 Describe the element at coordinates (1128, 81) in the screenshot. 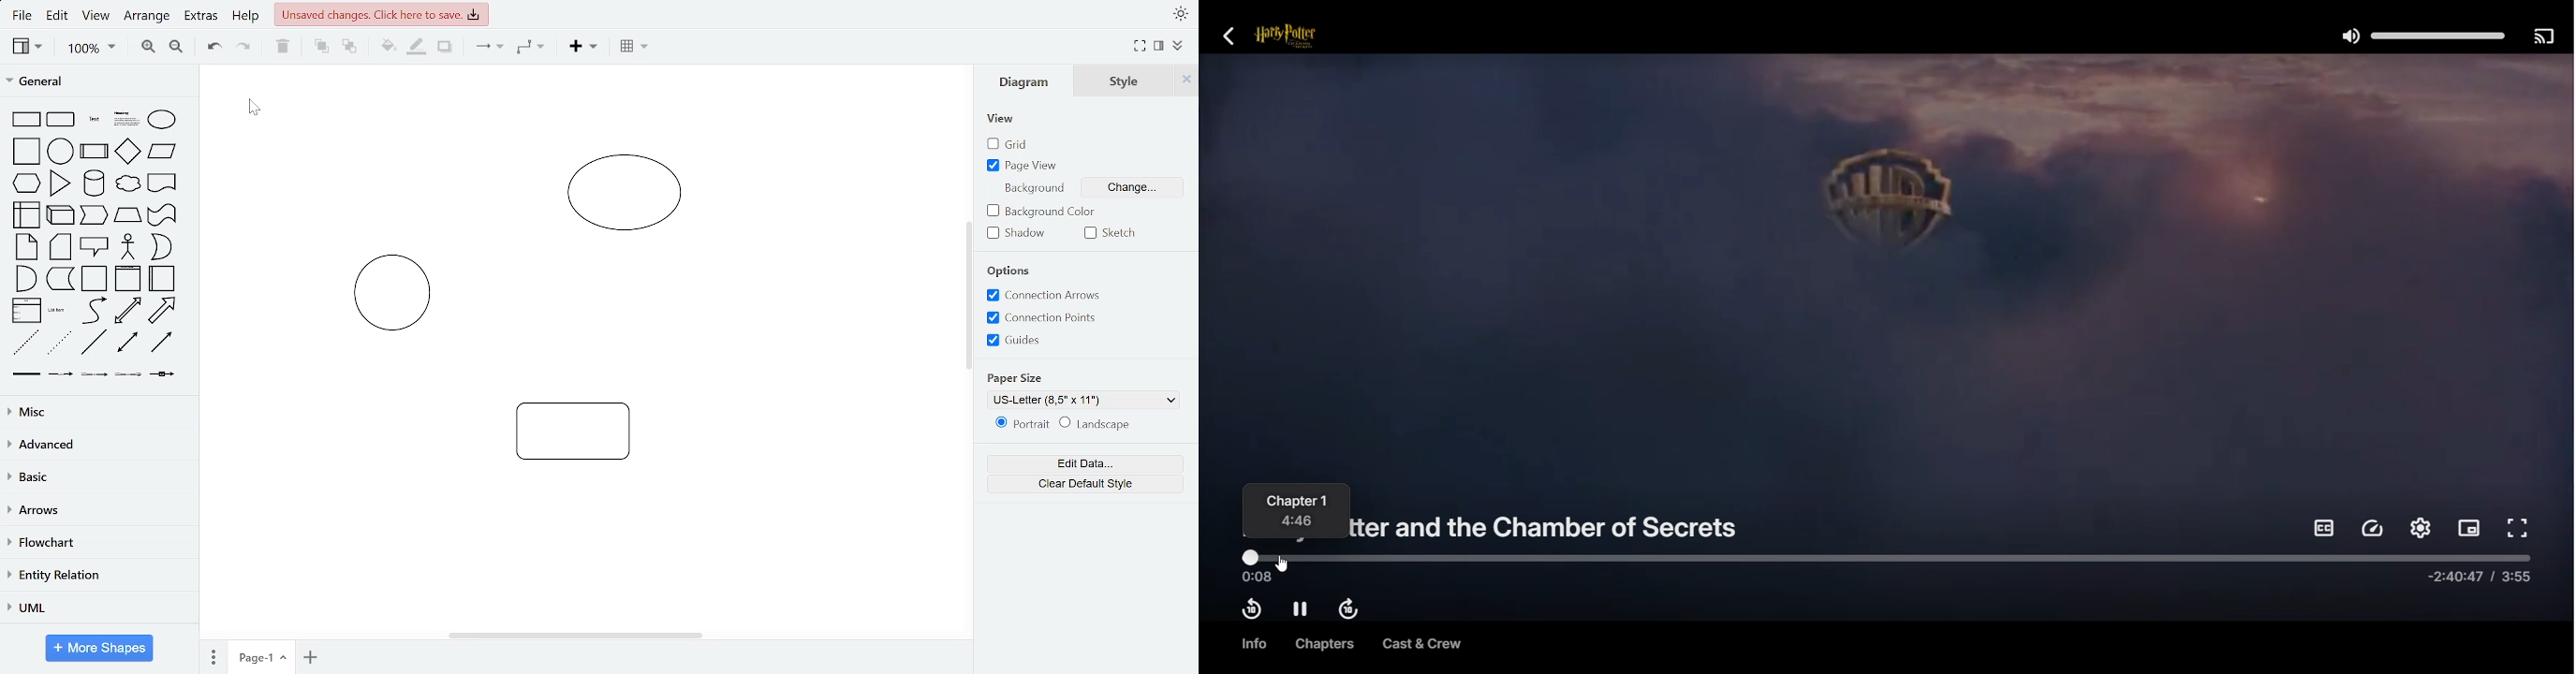

I see `style` at that location.